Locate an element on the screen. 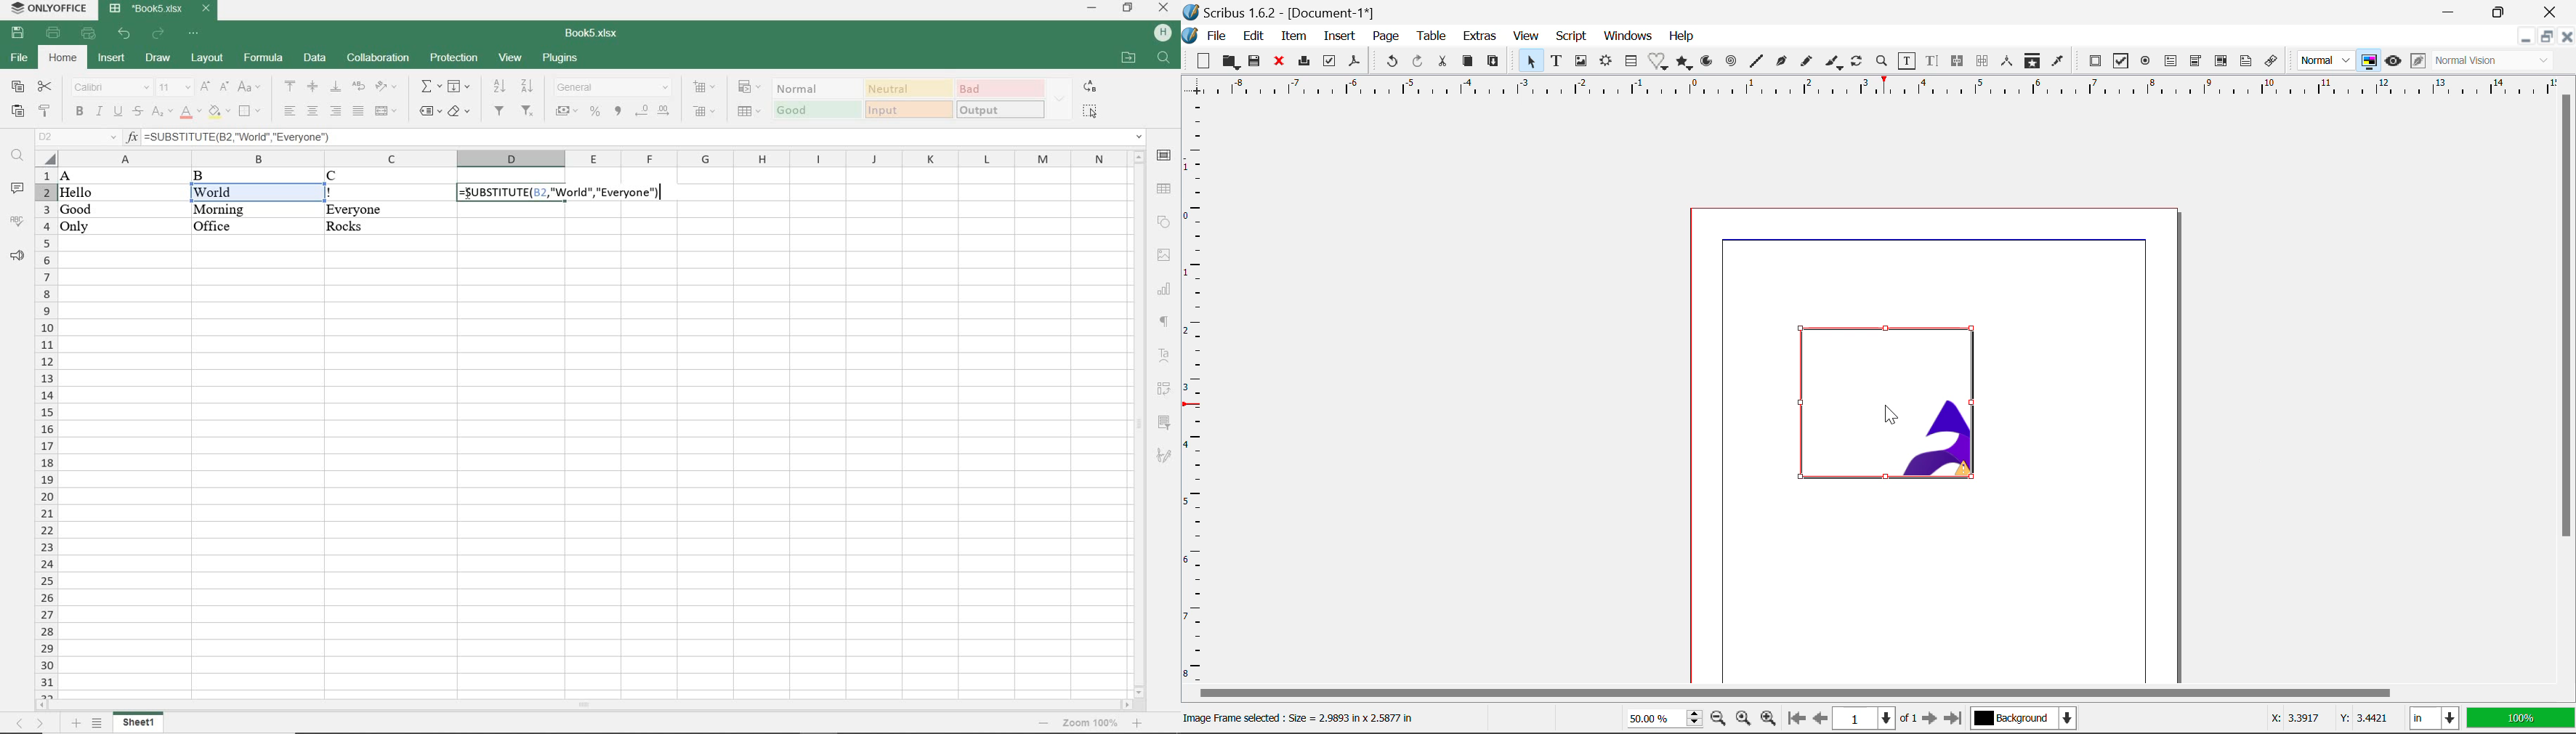  Only is located at coordinates (82, 227).